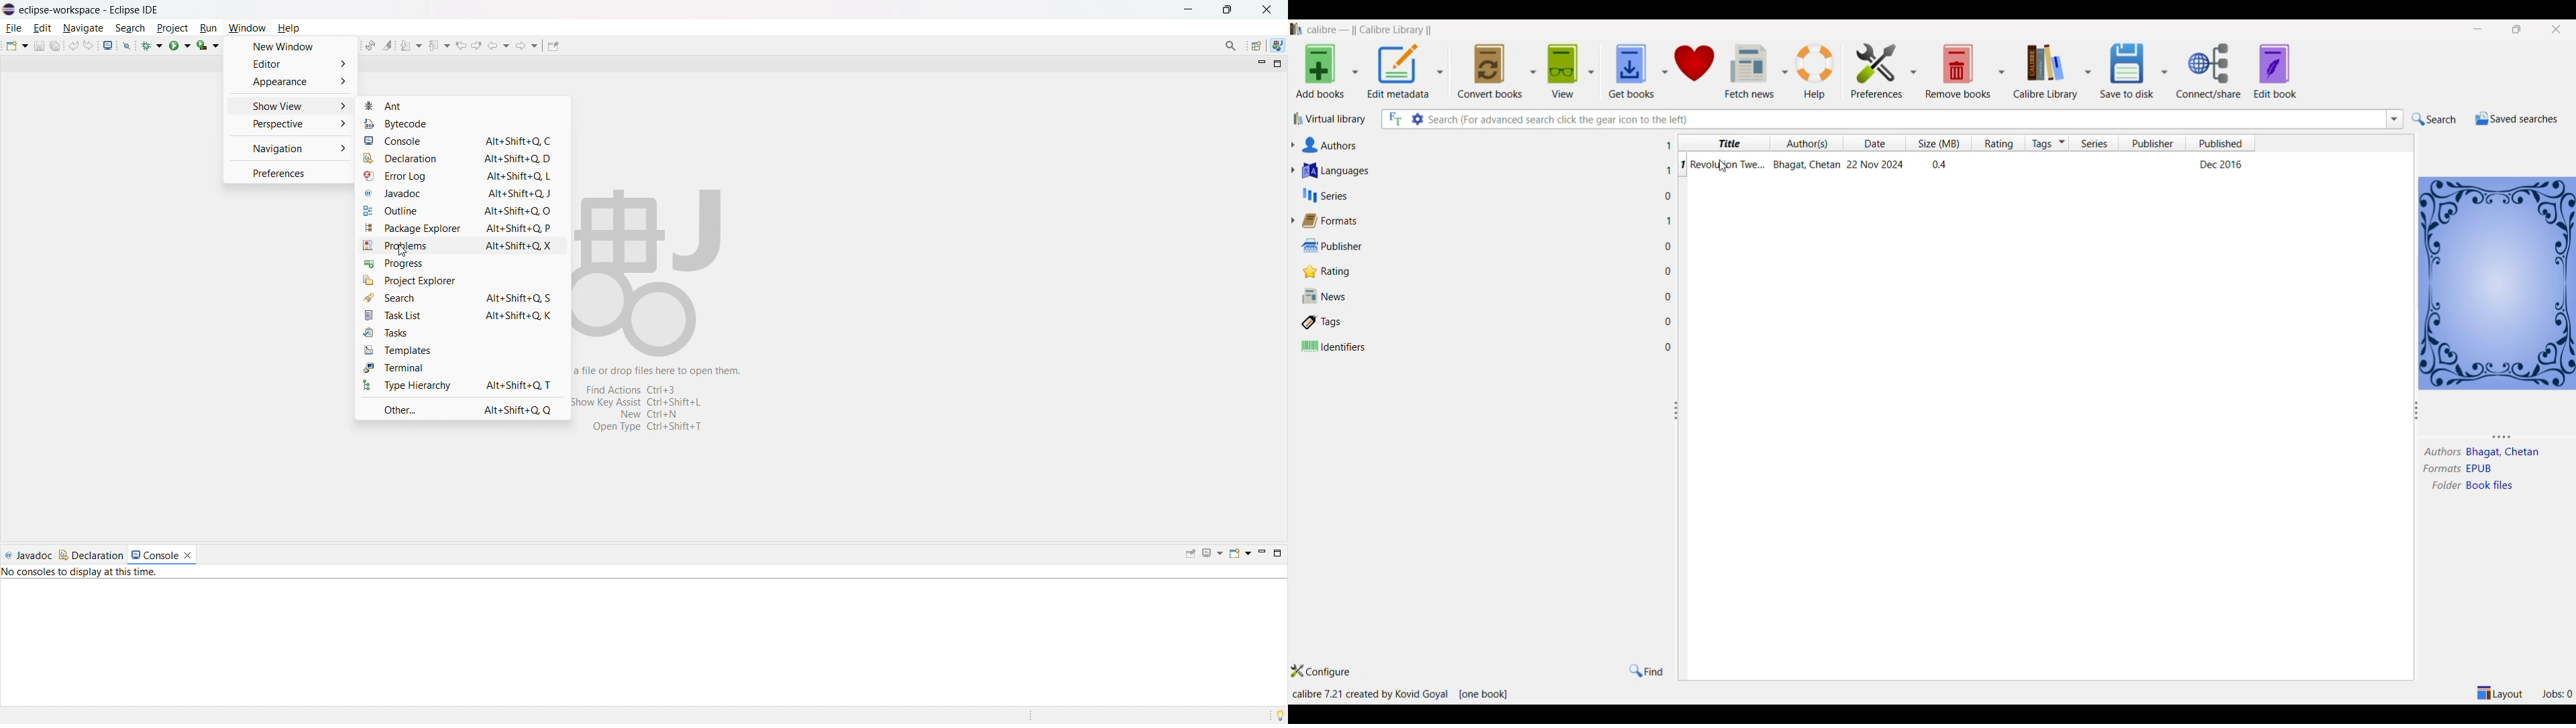 Image resolution: width=2576 pixels, height=728 pixels. Describe the element at coordinates (1353, 170) in the screenshot. I see `languages and number of languages` at that location.